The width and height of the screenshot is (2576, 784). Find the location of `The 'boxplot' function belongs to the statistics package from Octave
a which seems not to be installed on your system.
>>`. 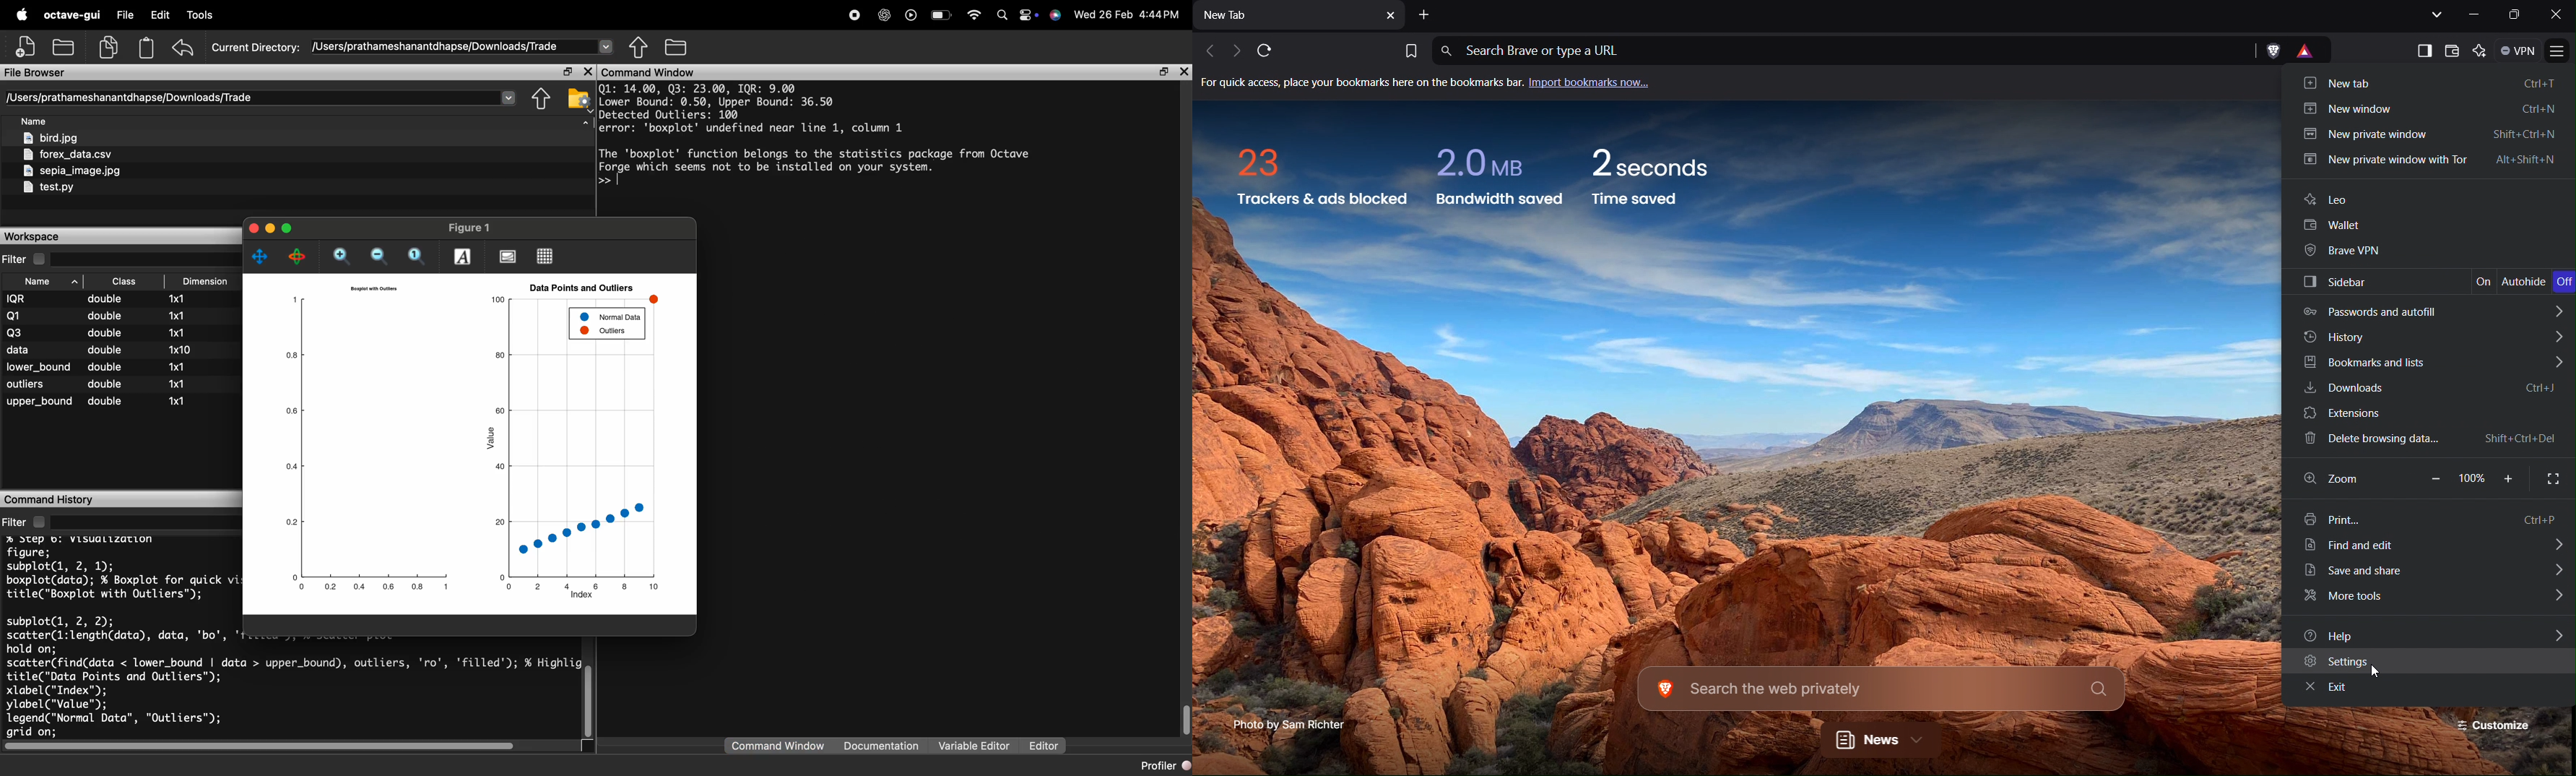

The 'boxplot' function belongs to the statistics package from Octave
a which seems not to be installed on your system.
>> is located at coordinates (814, 169).